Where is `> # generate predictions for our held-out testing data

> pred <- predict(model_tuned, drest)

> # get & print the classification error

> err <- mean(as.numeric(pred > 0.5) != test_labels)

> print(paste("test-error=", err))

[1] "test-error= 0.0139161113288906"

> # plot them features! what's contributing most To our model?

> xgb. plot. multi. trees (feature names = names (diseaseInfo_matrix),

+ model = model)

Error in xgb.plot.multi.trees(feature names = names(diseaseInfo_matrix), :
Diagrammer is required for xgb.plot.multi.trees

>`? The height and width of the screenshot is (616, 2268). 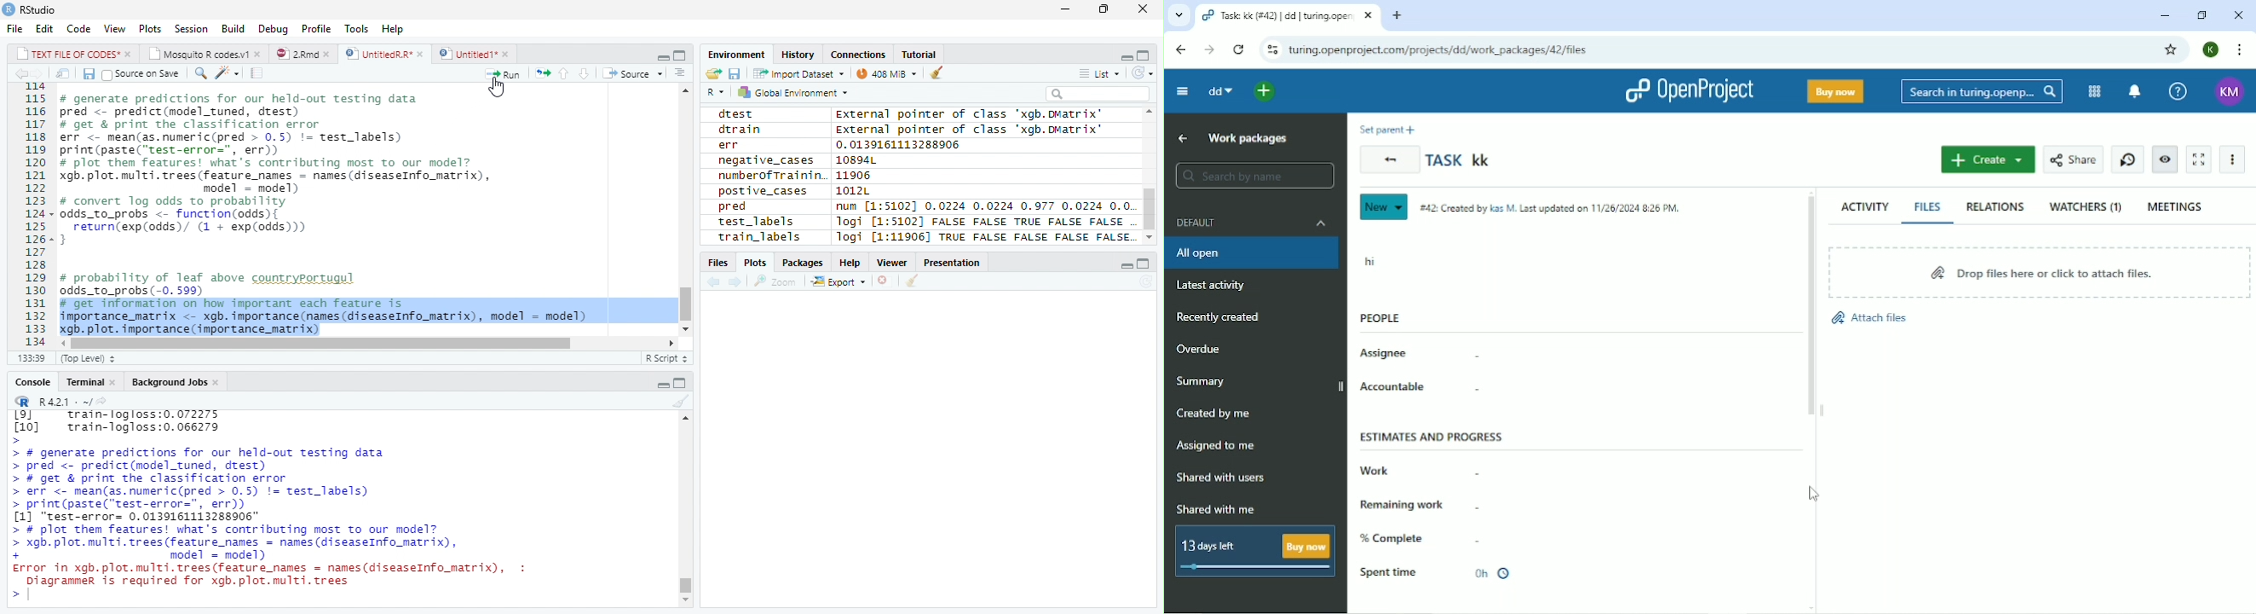
> # generate predictions for our held-out testing data

> pred <- predict(model_tuned, drest)

> # get & print the classification error

> err <- mean(as.numeric(pred > 0.5) != test_labels)

> print(paste("test-error=", err))

[1] "test-error= 0.0139161113288906"

> # plot them features! what's contributing most To our model?

> xgb. plot. multi. trees (feature names = names (diseaseInfo_matrix),

+ model = model)

Error in xgb.plot.multi.trees(feature names = names(diseaseInfo_matrix), :
Diagrammer is required for xgb.plot.multi.trees

> is located at coordinates (275, 522).